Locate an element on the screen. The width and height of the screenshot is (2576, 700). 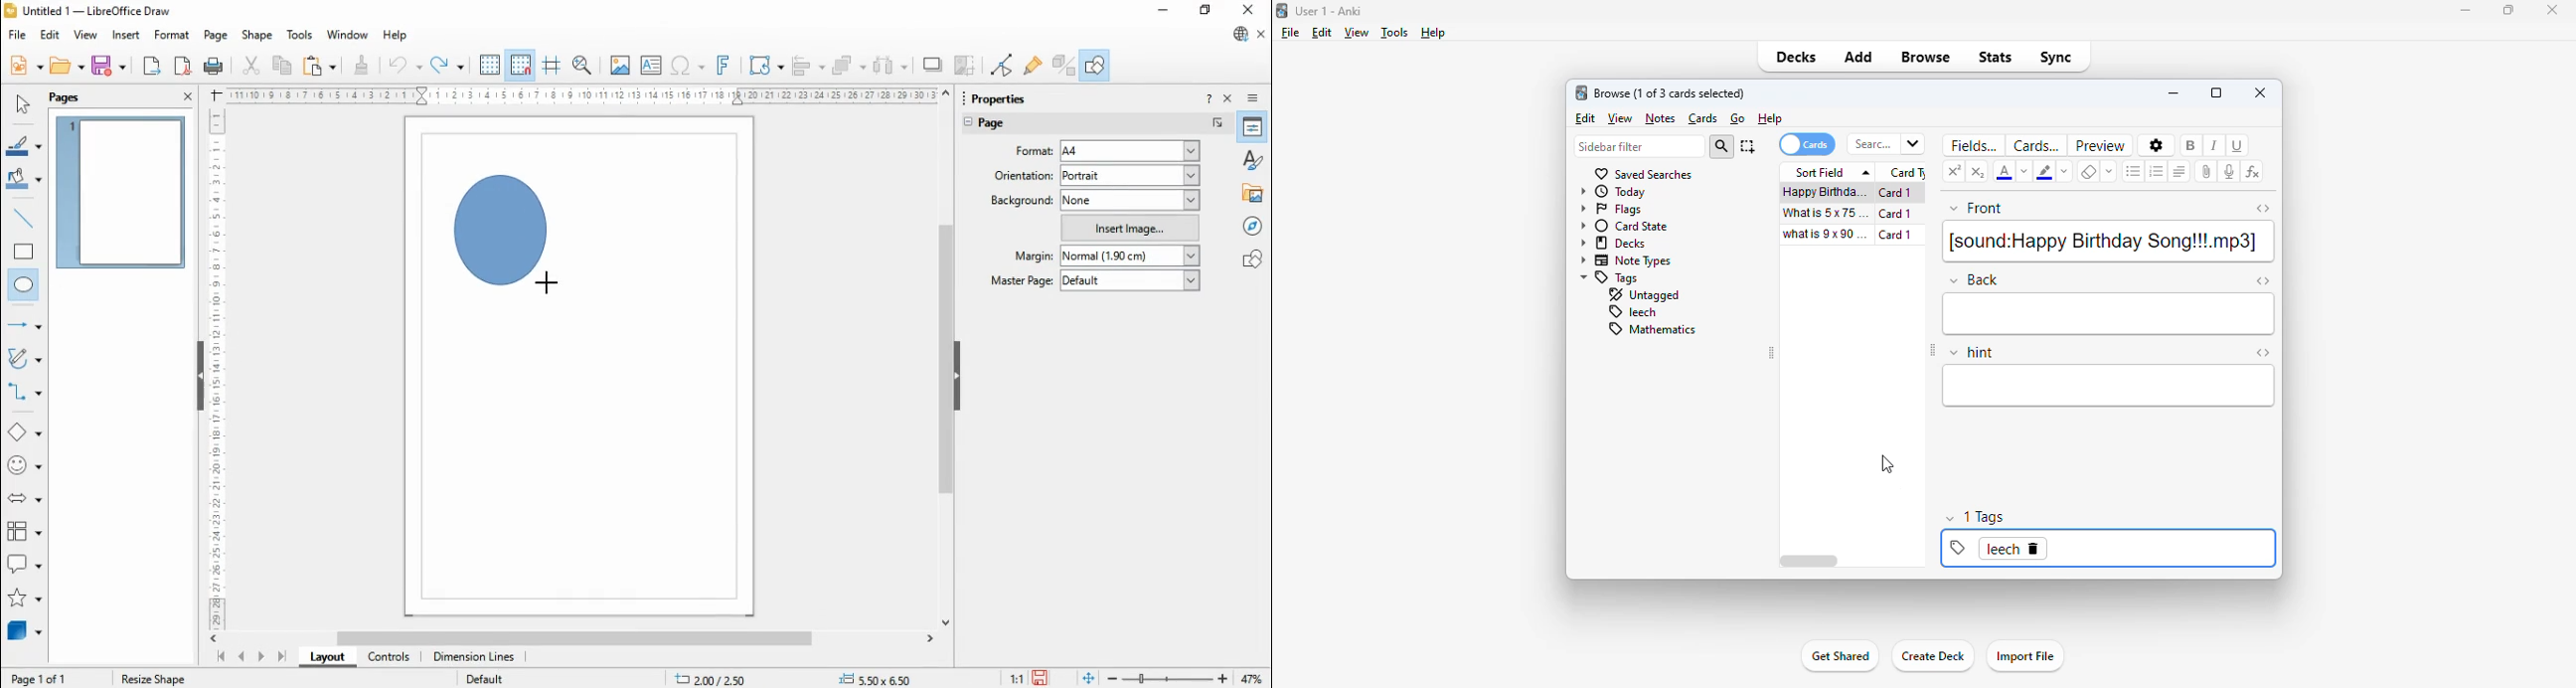
options is located at coordinates (2156, 145).